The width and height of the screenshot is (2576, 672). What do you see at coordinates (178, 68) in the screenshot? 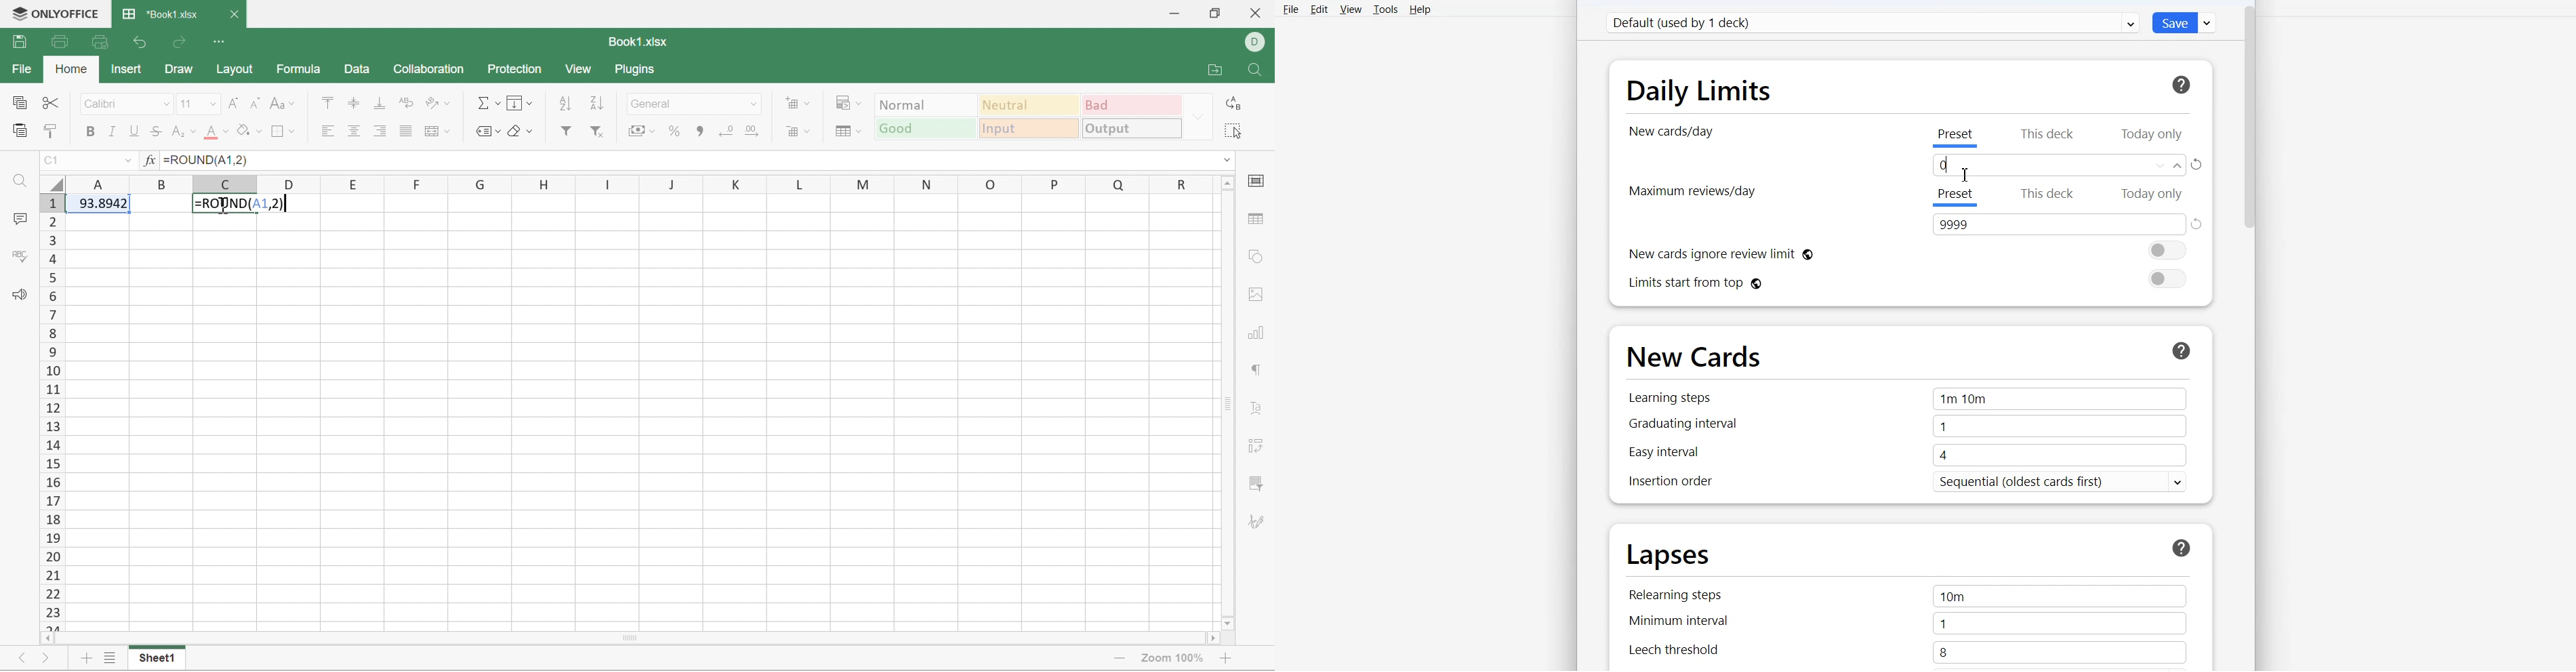
I see `Draw` at bounding box center [178, 68].